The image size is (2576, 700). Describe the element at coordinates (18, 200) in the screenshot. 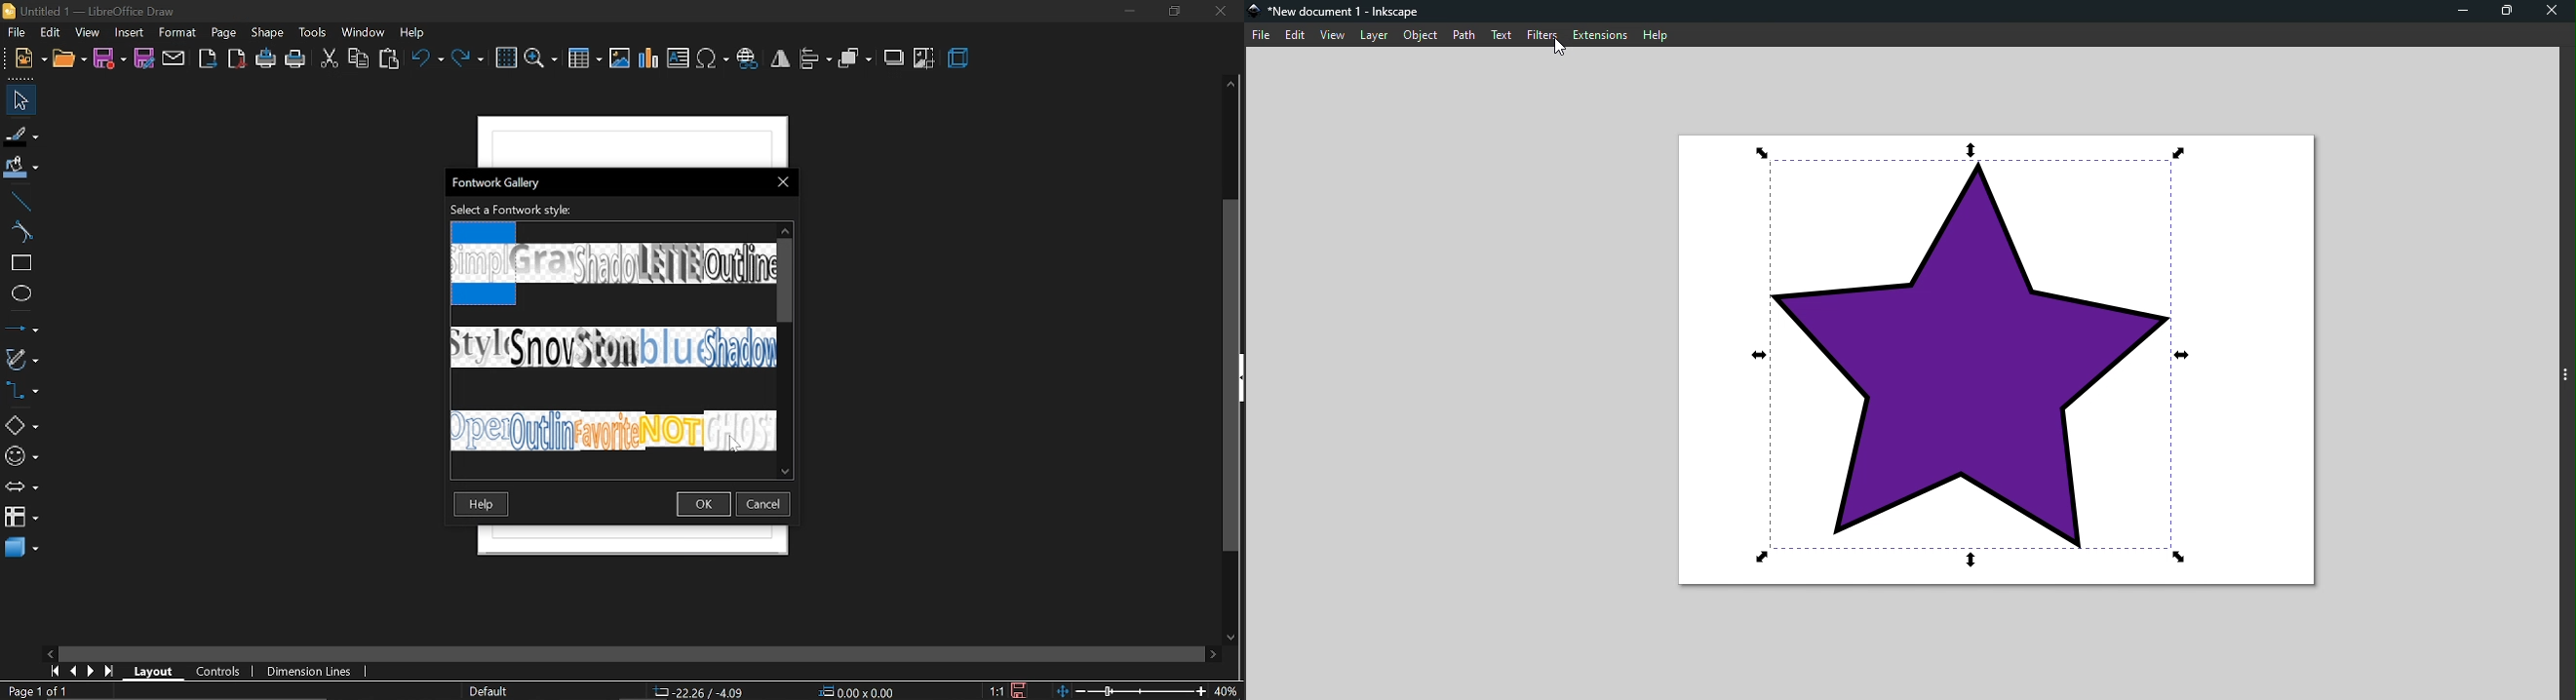

I see `line` at that location.